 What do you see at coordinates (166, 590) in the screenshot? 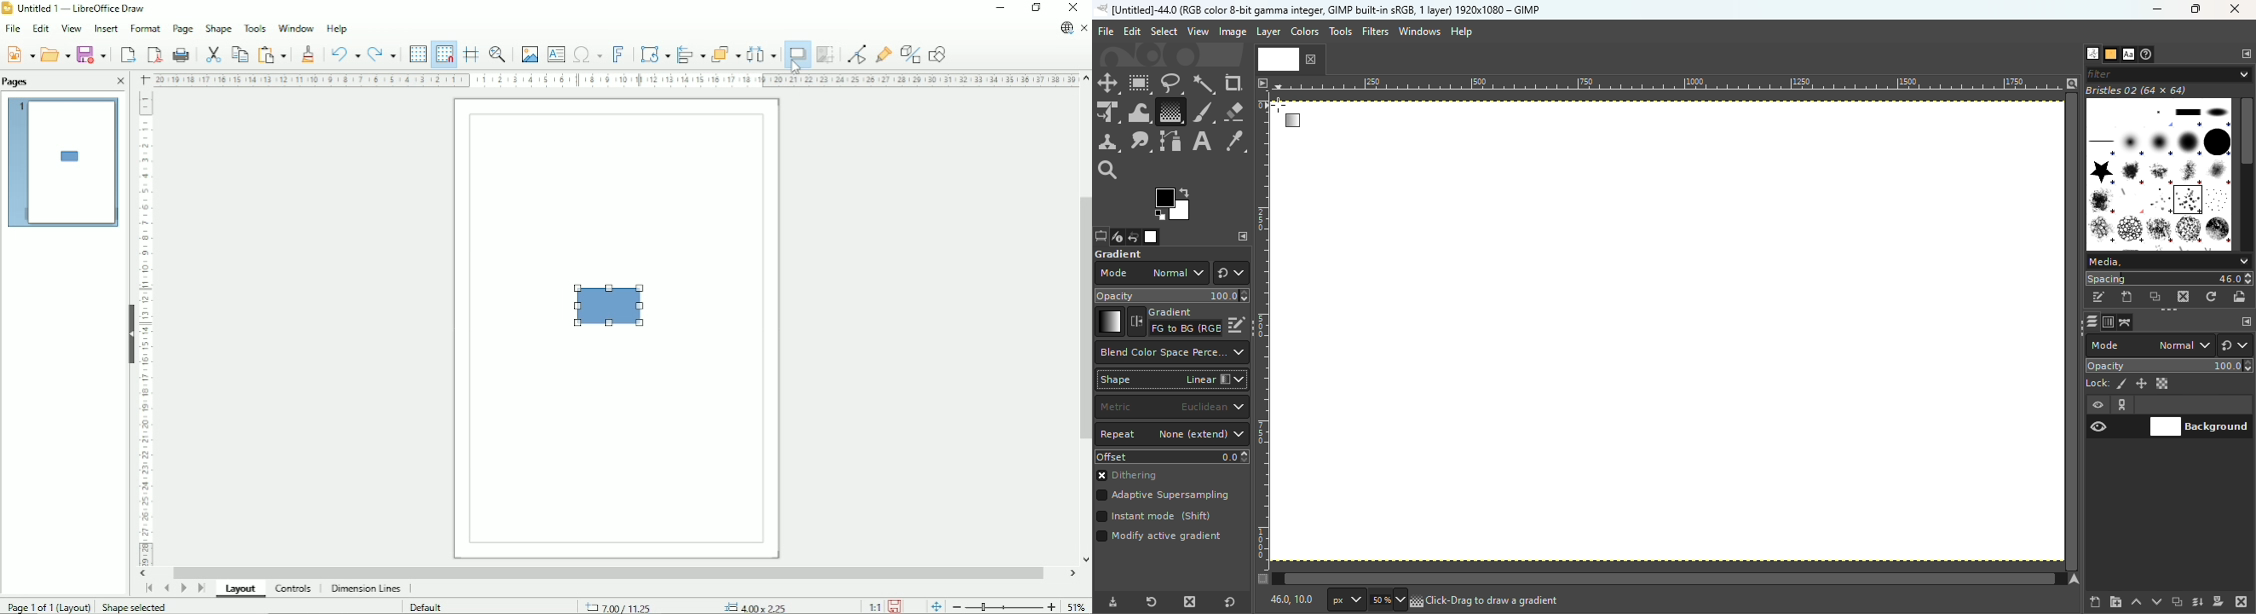
I see `Previous page` at bounding box center [166, 590].